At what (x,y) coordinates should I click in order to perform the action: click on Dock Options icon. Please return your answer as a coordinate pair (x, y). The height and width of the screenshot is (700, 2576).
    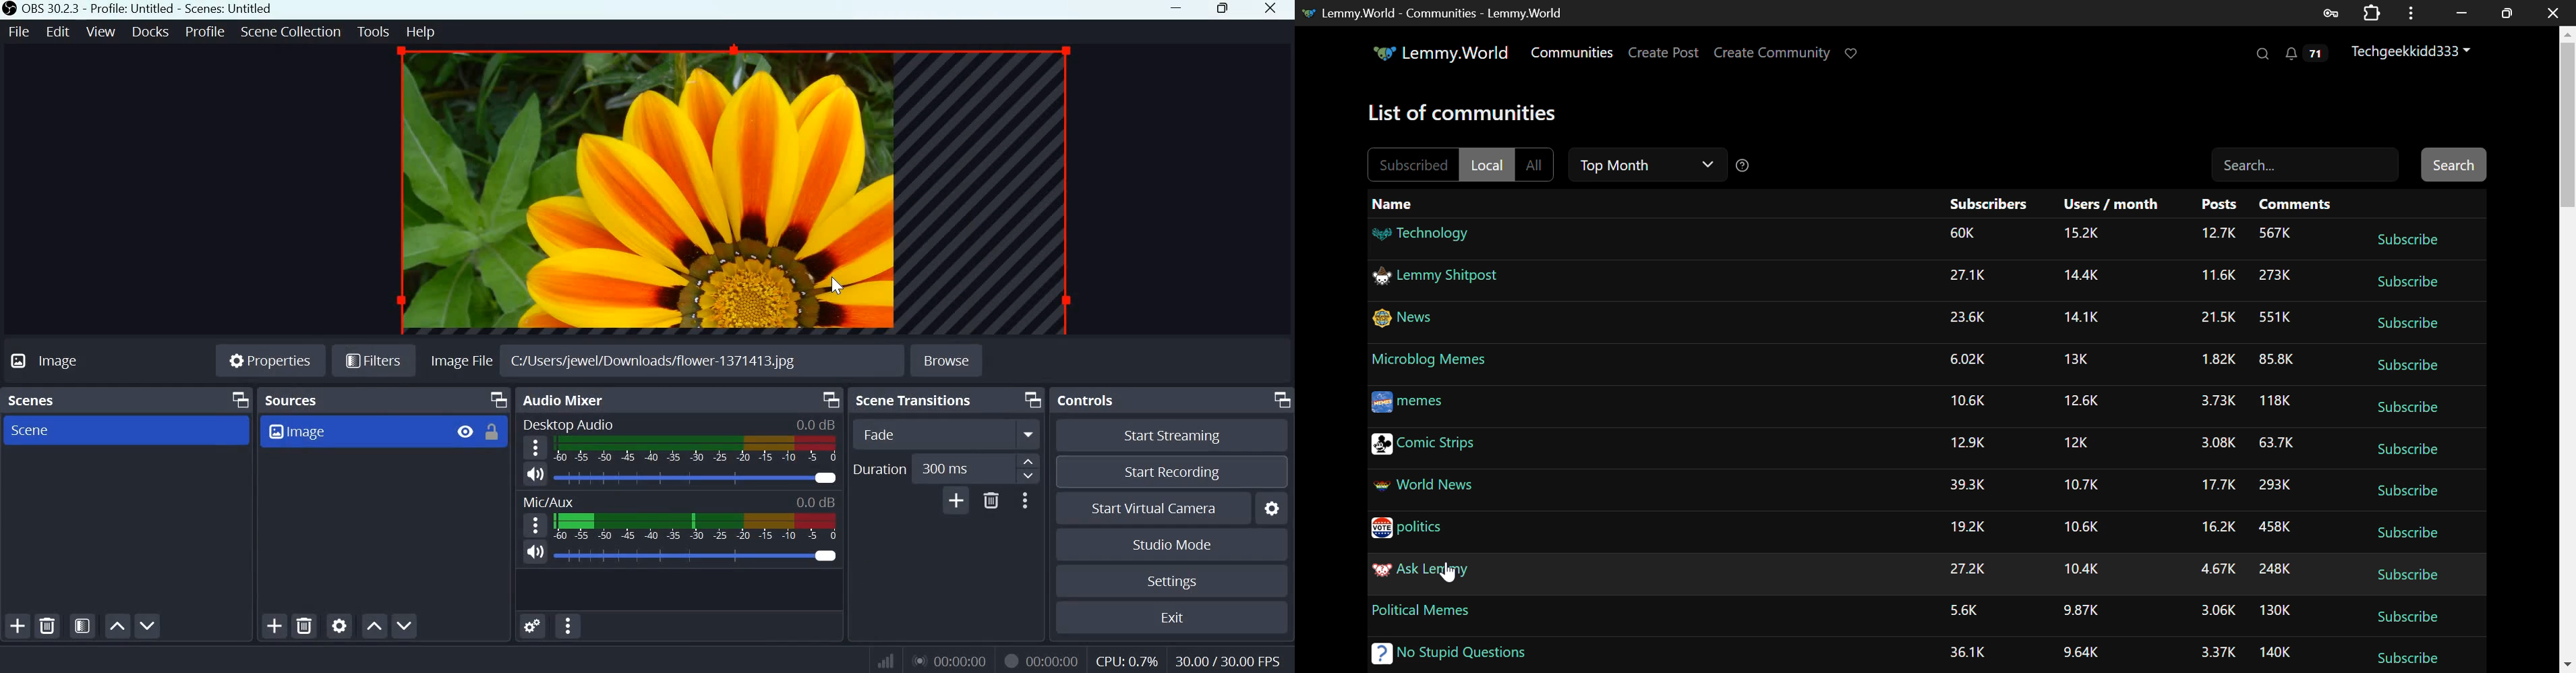
    Looking at the image, I should click on (1032, 400).